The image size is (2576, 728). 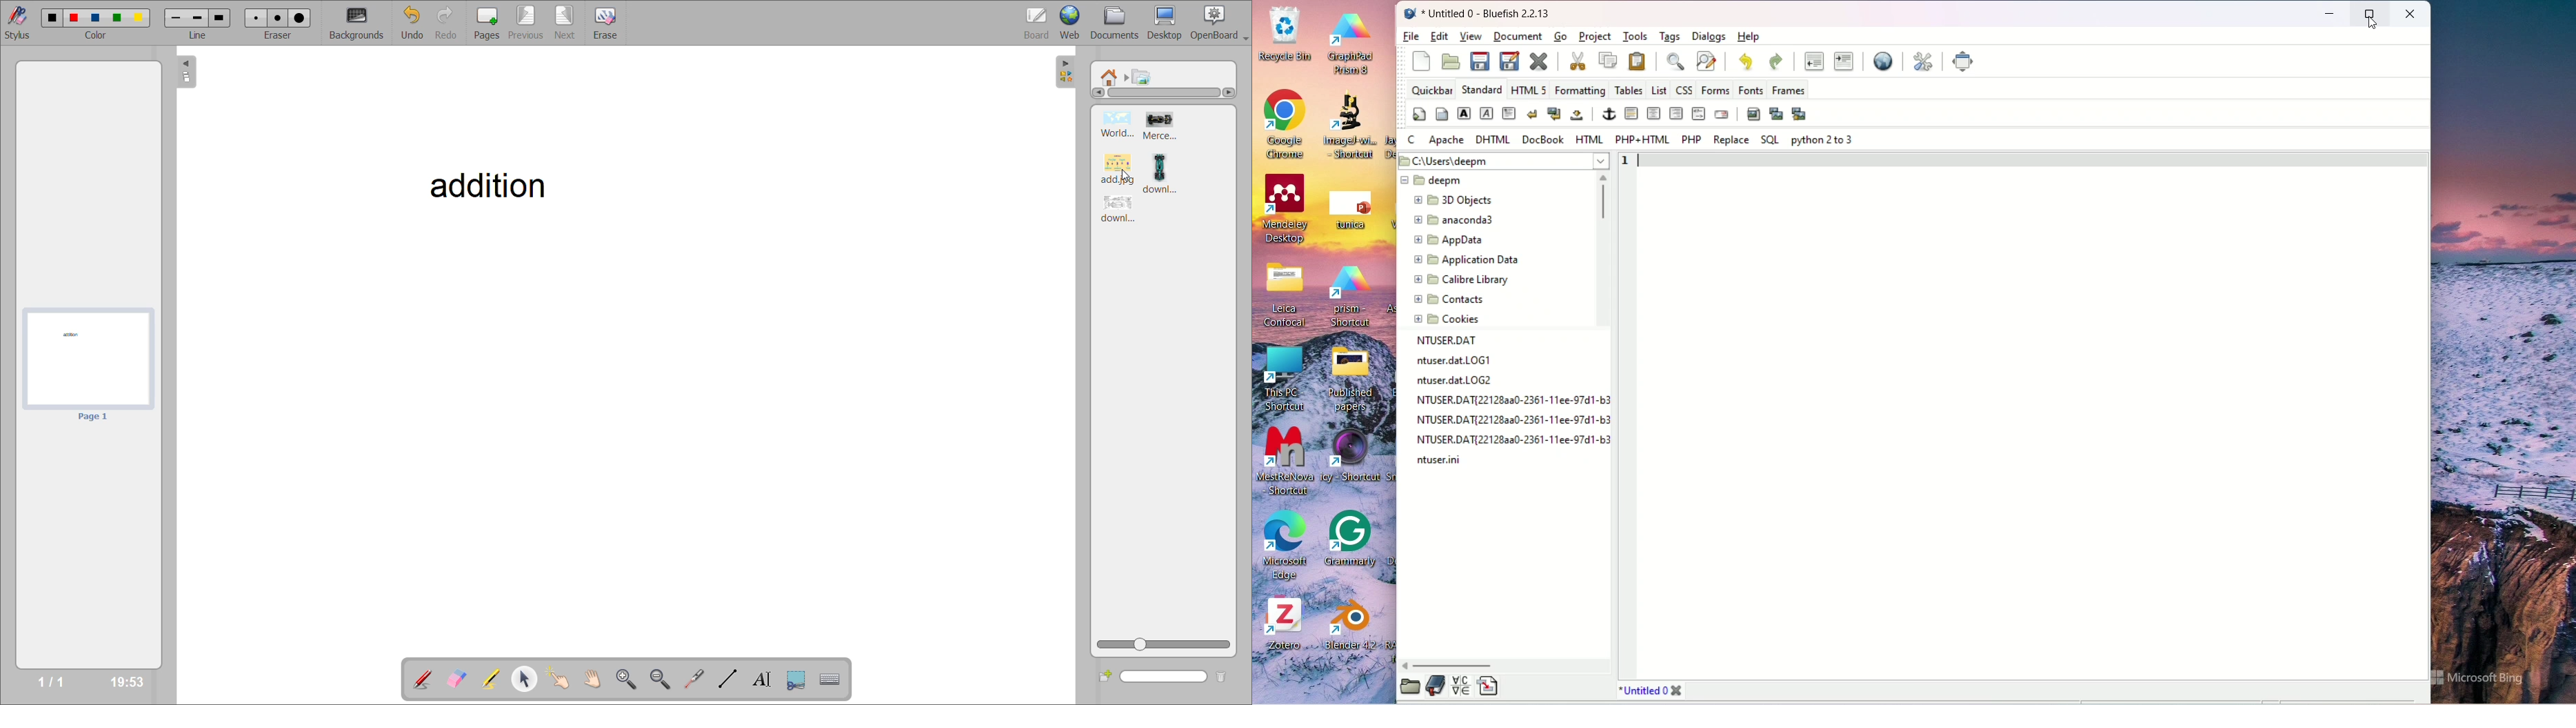 What do you see at coordinates (1580, 90) in the screenshot?
I see `formatting` at bounding box center [1580, 90].